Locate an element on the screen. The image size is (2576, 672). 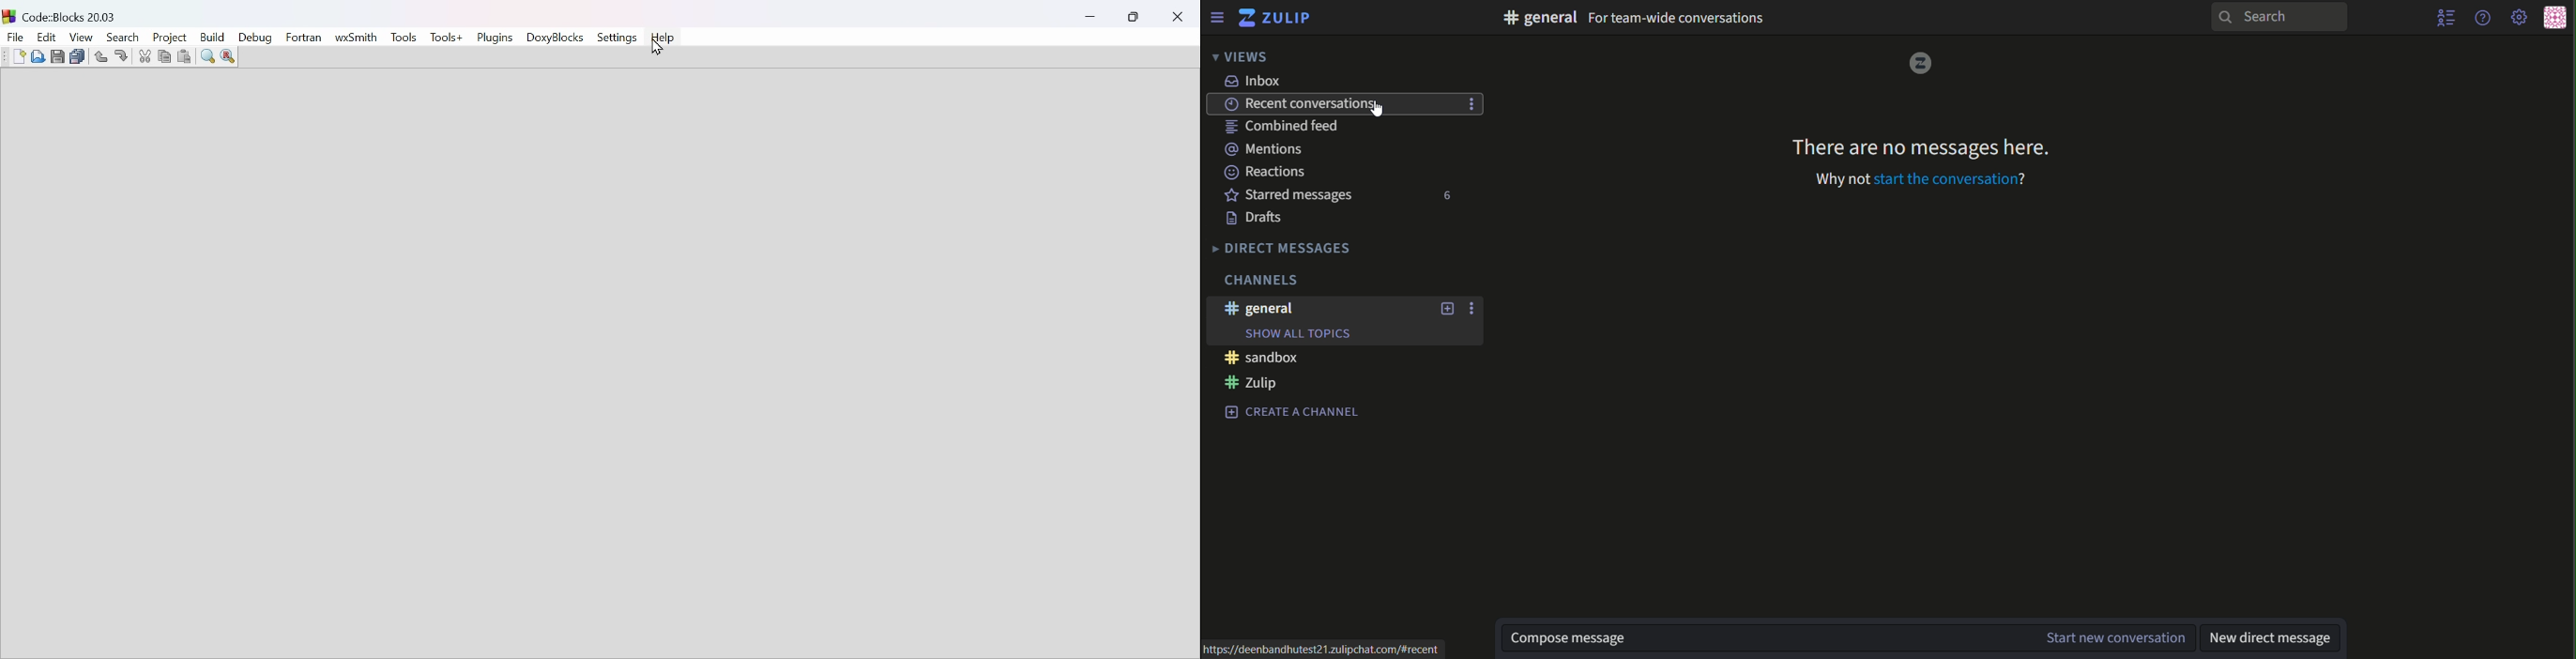
Fortran is located at coordinates (306, 38).